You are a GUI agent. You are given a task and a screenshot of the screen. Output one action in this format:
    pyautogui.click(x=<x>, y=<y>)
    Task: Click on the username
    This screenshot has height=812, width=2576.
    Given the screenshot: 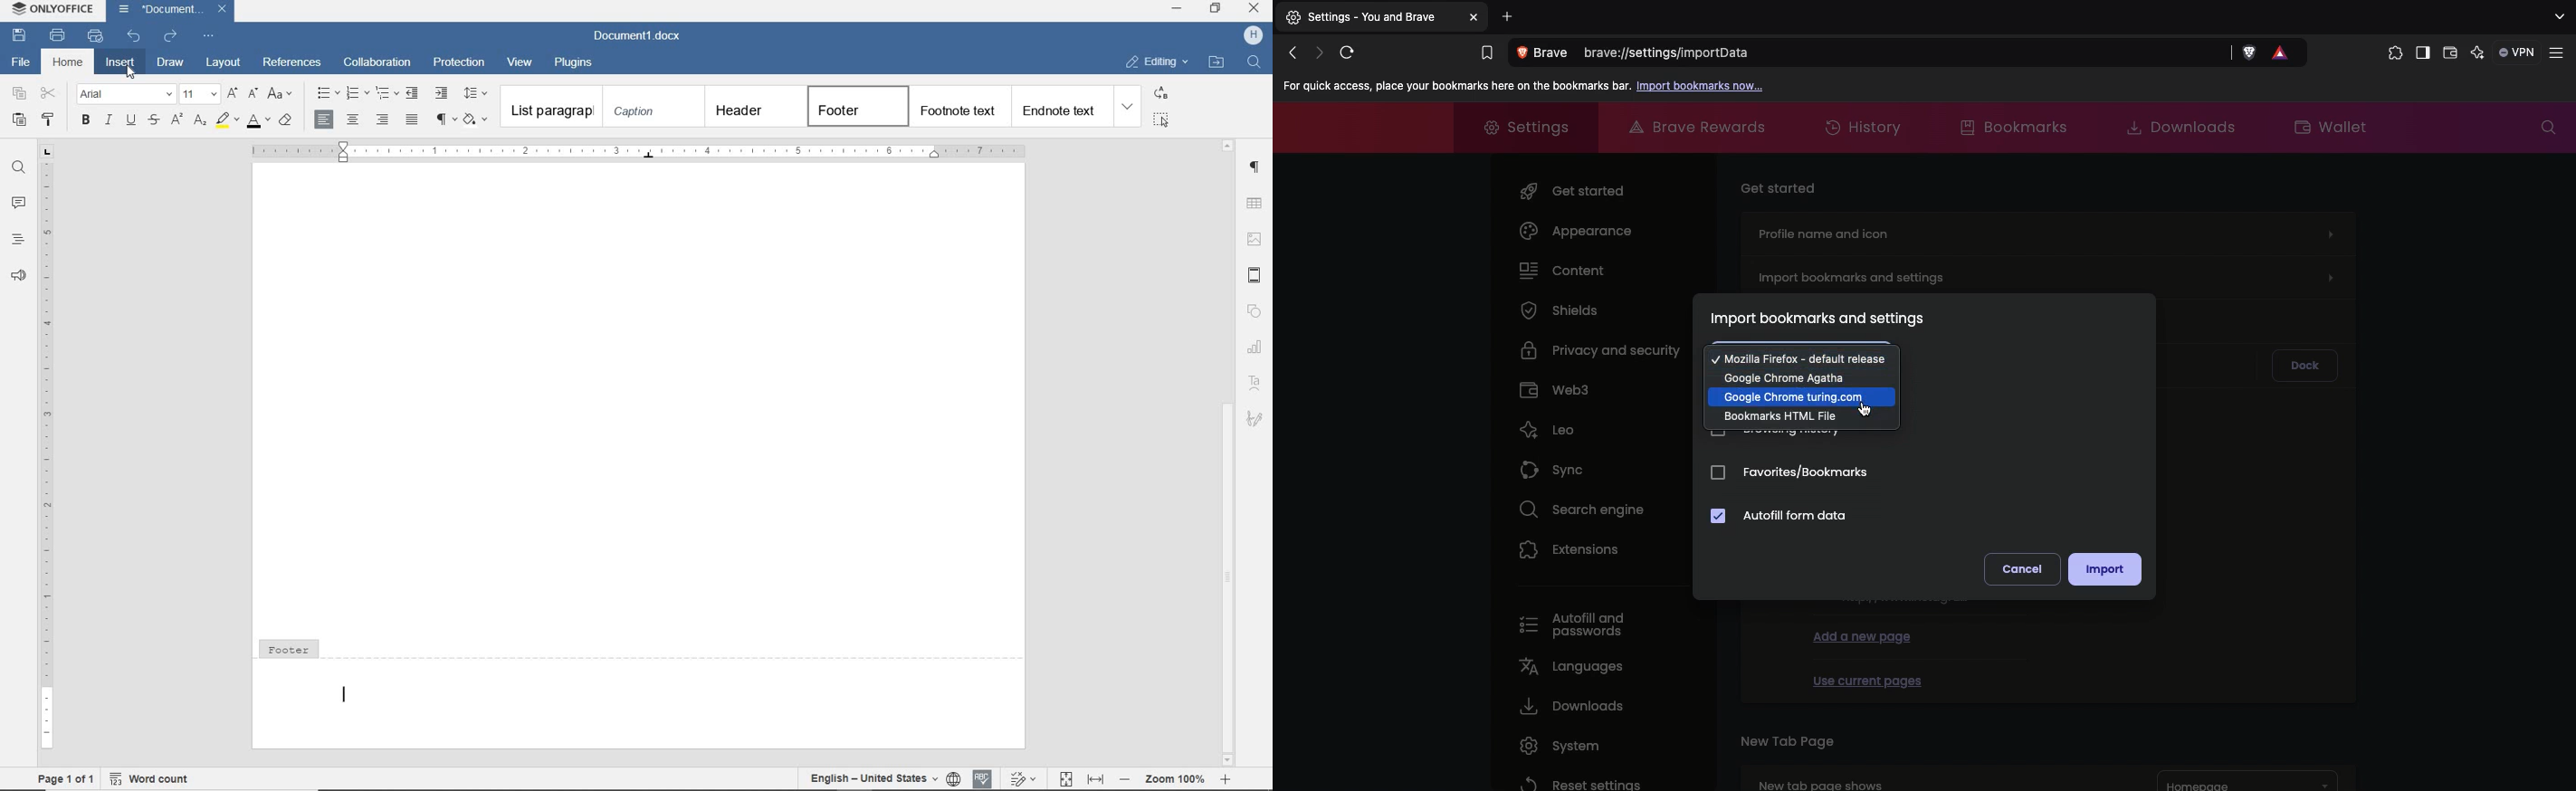 What is the action you would take?
    pyautogui.click(x=1253, y=36)
    